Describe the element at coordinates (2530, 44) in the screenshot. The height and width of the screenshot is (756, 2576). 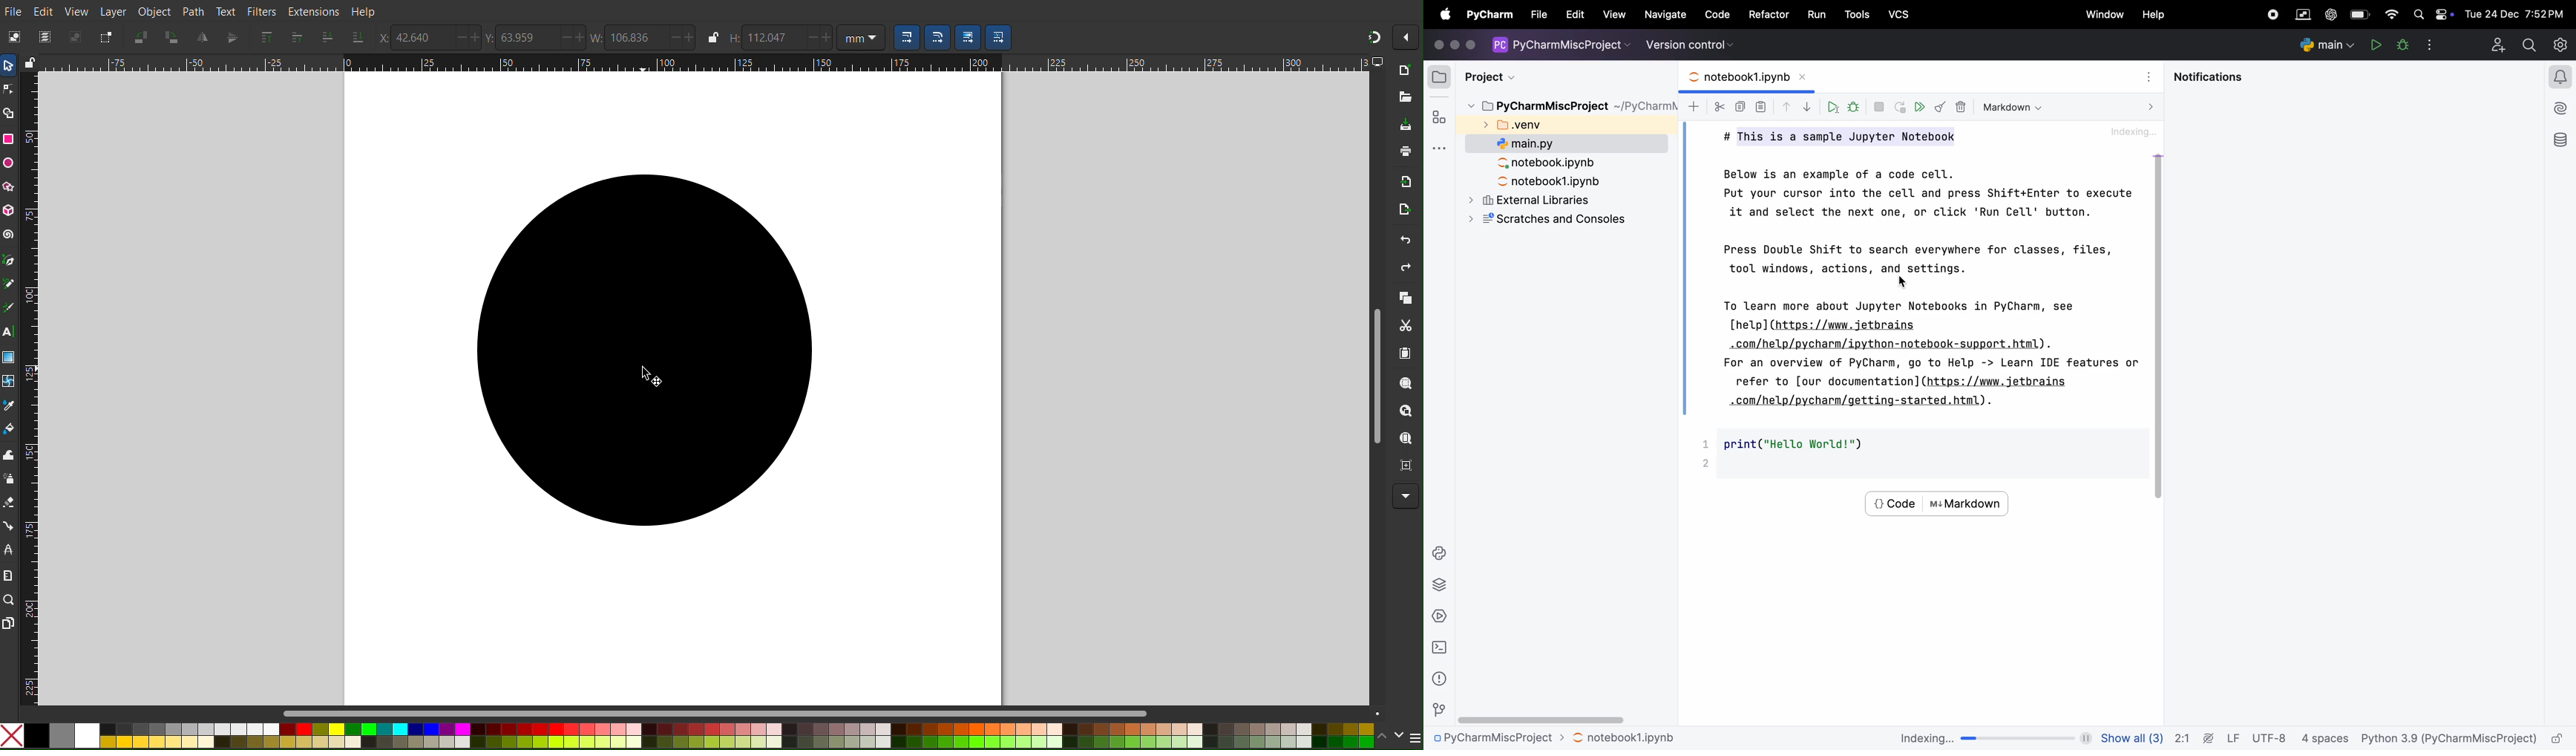
I see `search` at that location.